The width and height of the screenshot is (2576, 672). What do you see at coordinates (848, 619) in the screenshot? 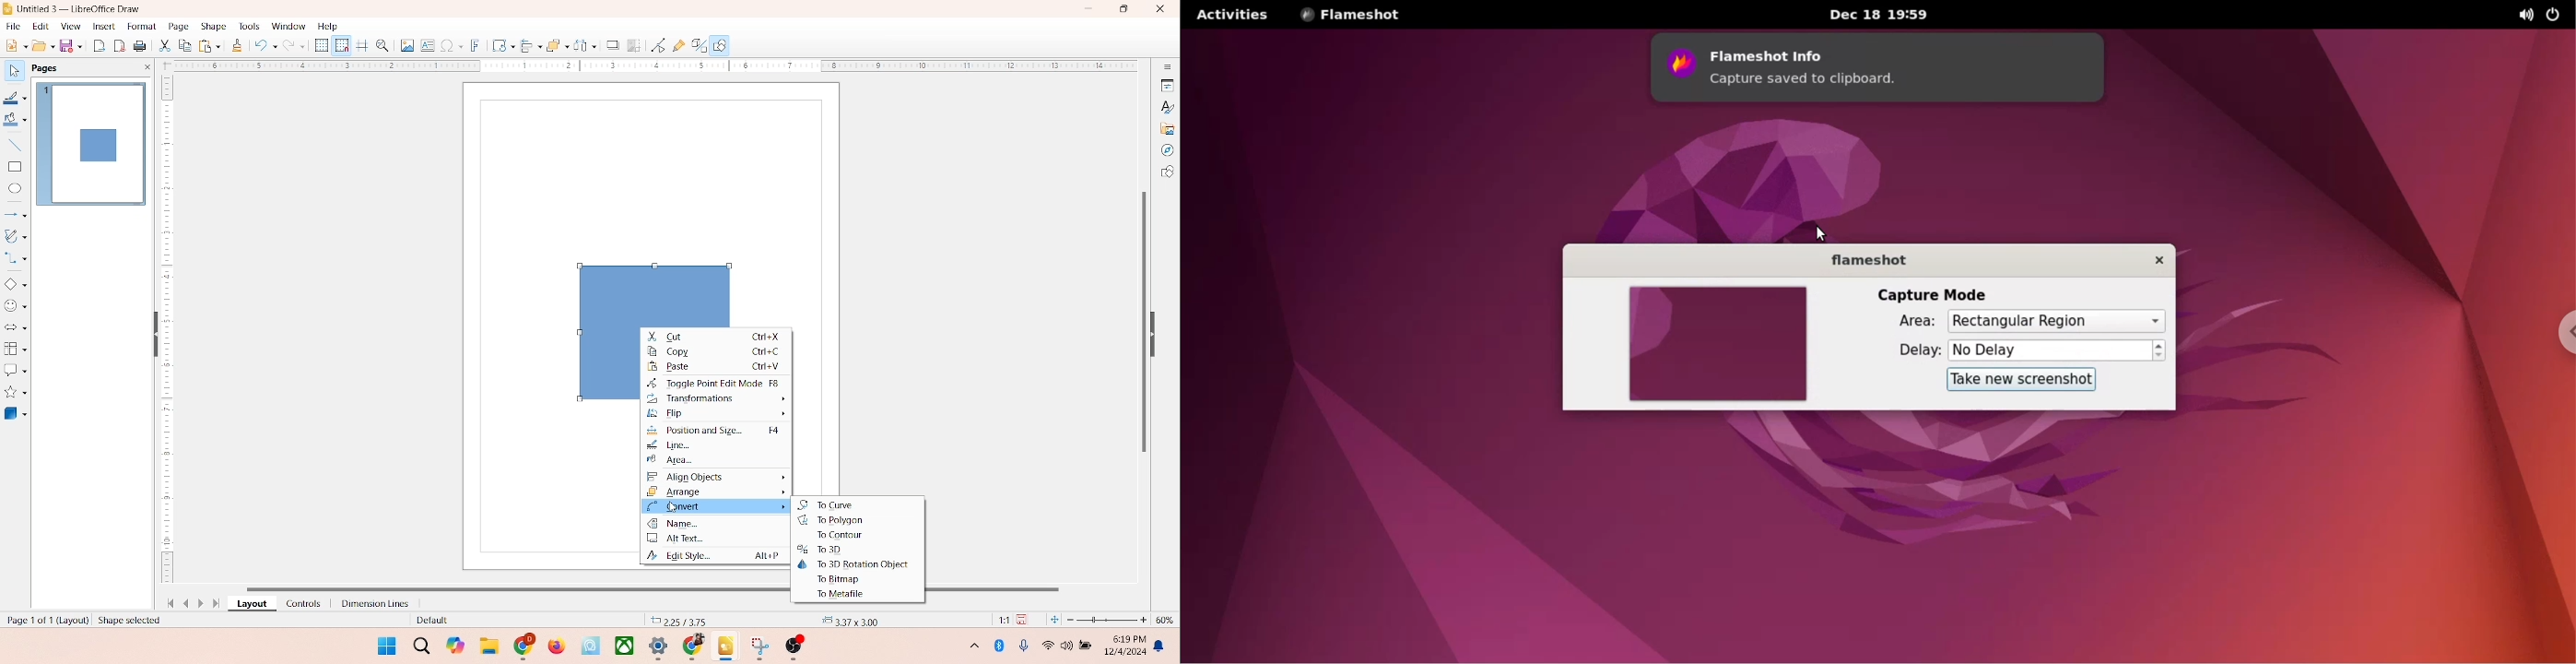
I see `anchor point` at bounding box center [848, 619].